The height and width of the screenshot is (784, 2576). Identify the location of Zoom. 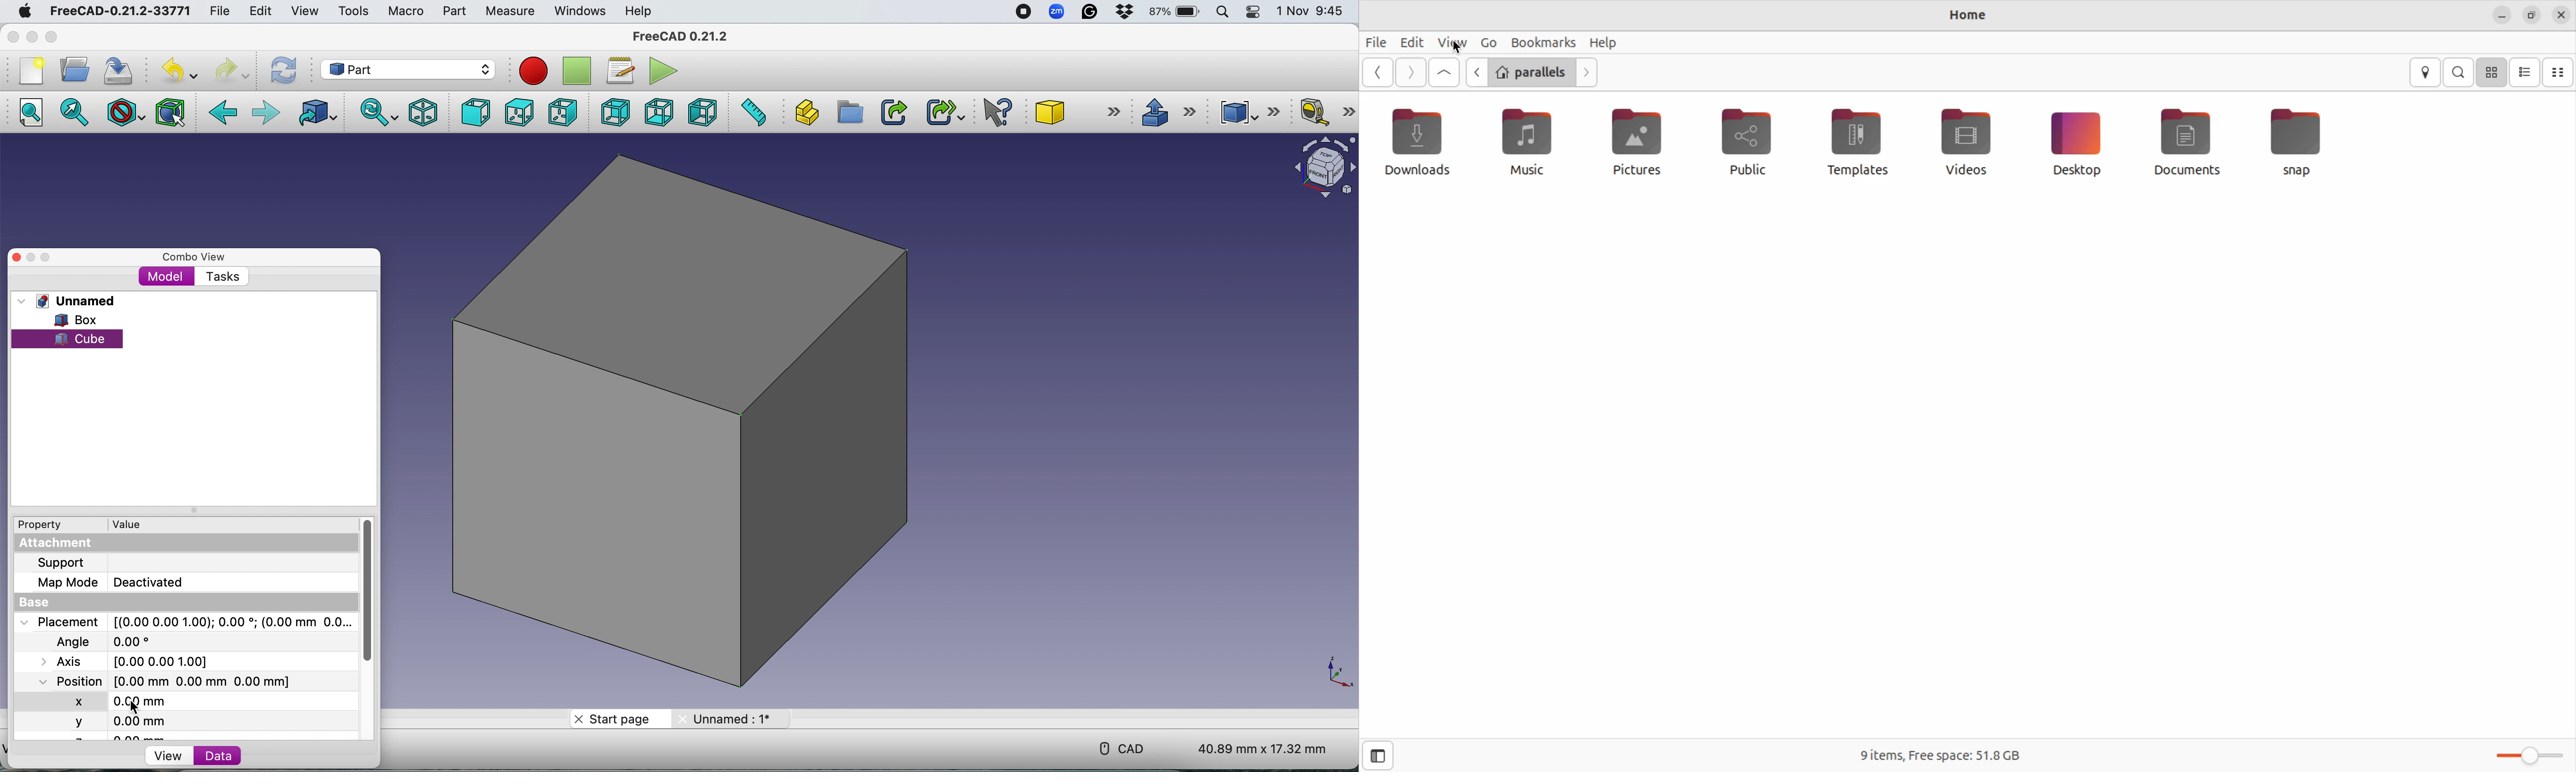
(1057, 13).